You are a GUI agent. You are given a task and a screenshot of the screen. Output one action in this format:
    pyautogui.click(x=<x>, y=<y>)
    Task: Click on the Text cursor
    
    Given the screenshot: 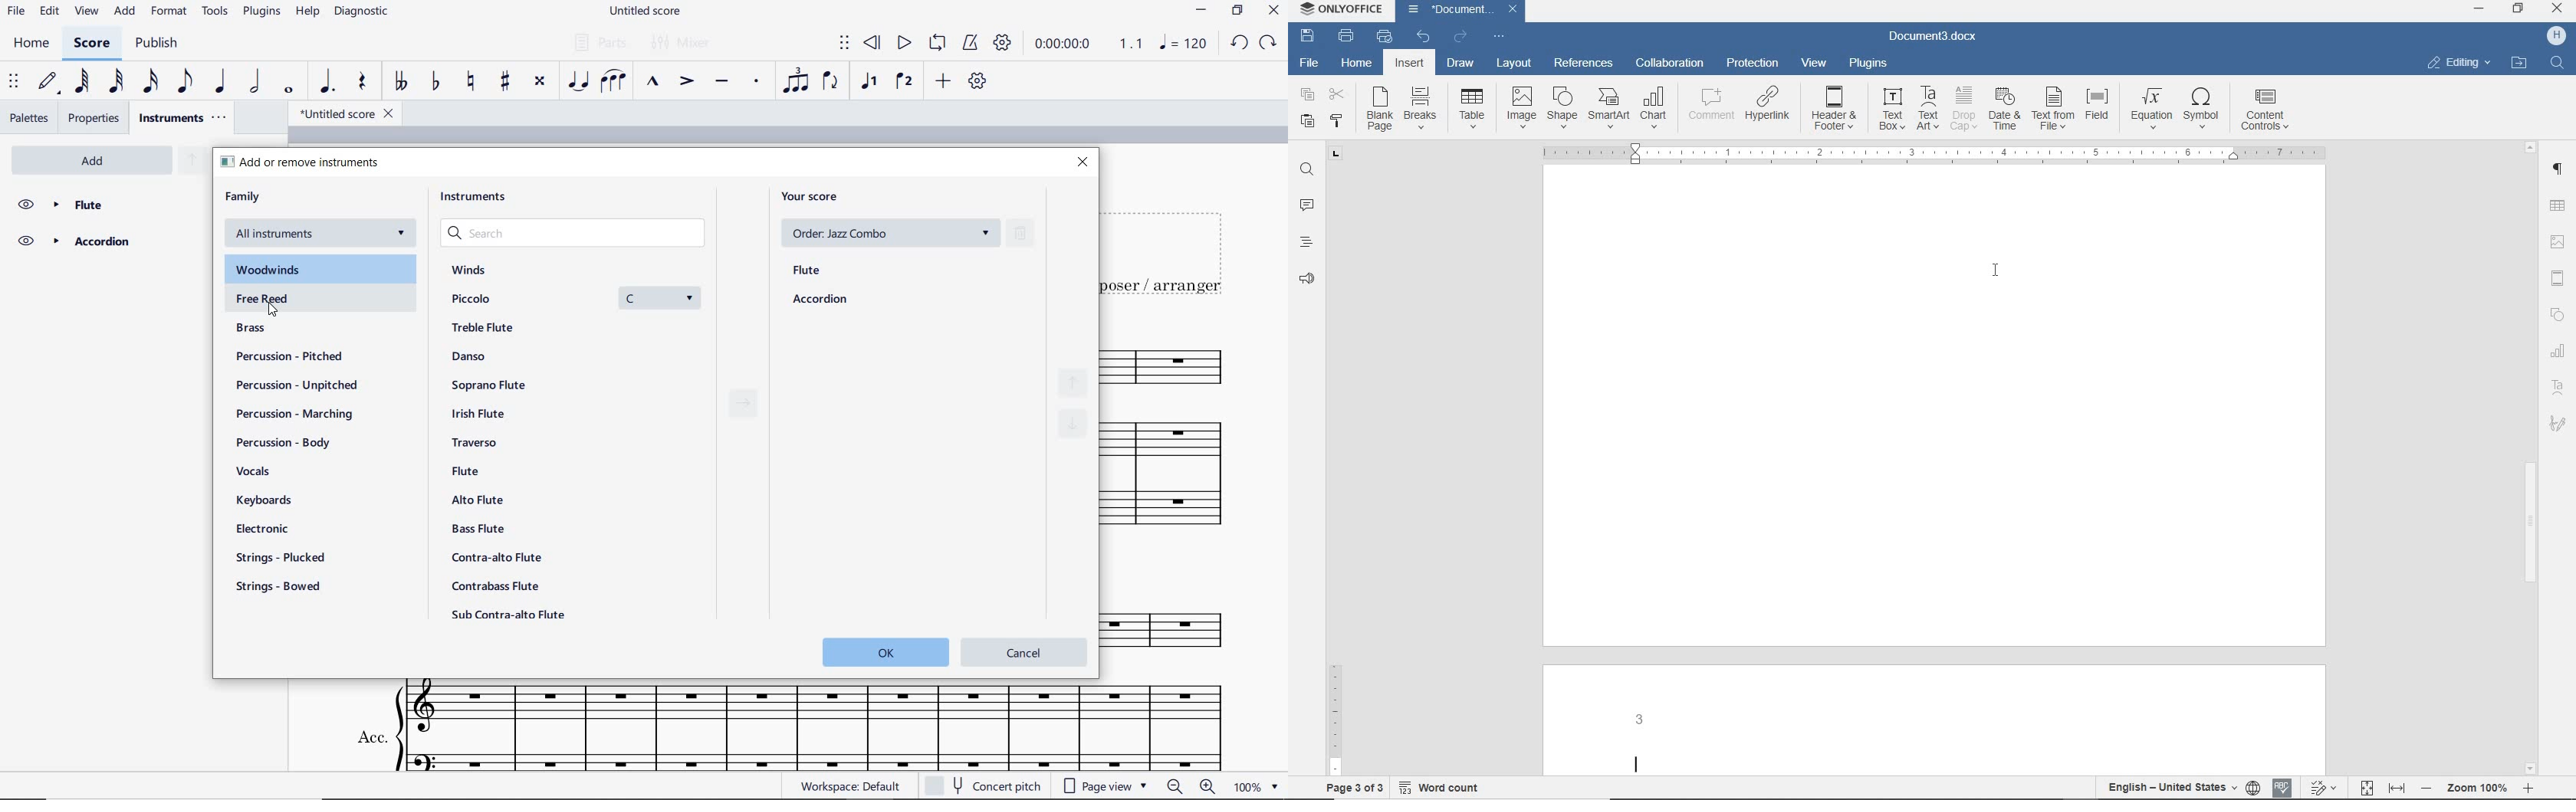 What is the action you would take?
    pyautogui.click(x=1636, y=763)
    